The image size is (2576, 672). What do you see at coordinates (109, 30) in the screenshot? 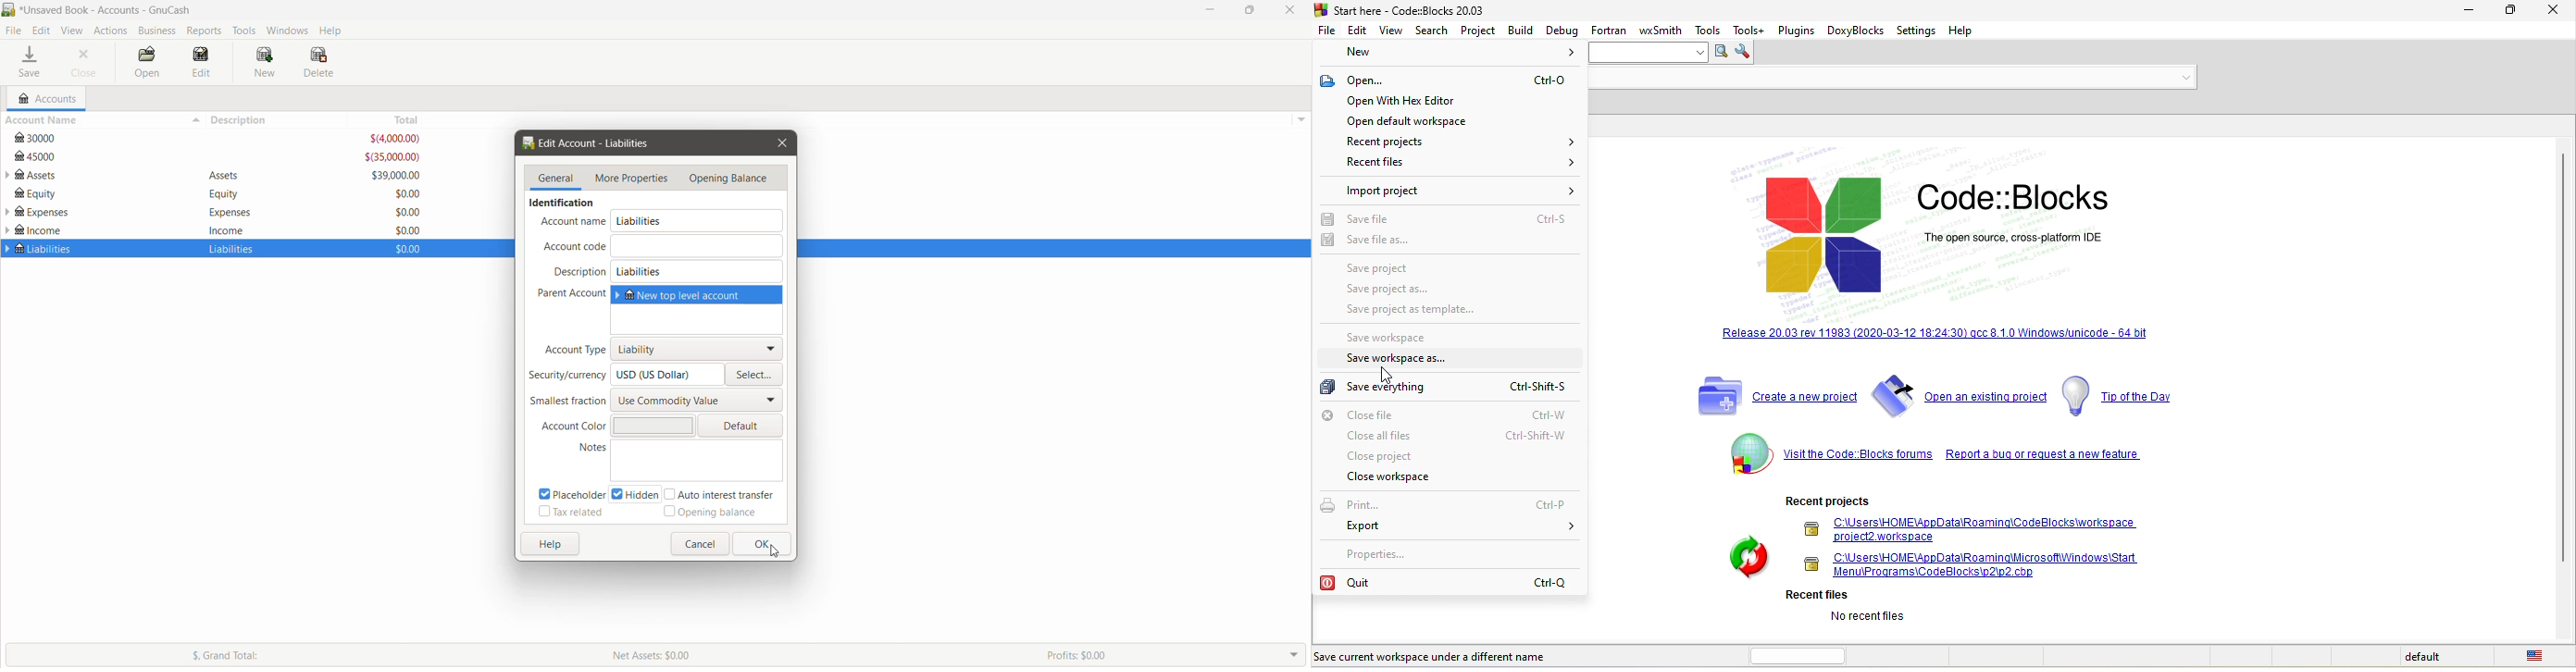
I see `Accounts` at bounding box center [109, 30].